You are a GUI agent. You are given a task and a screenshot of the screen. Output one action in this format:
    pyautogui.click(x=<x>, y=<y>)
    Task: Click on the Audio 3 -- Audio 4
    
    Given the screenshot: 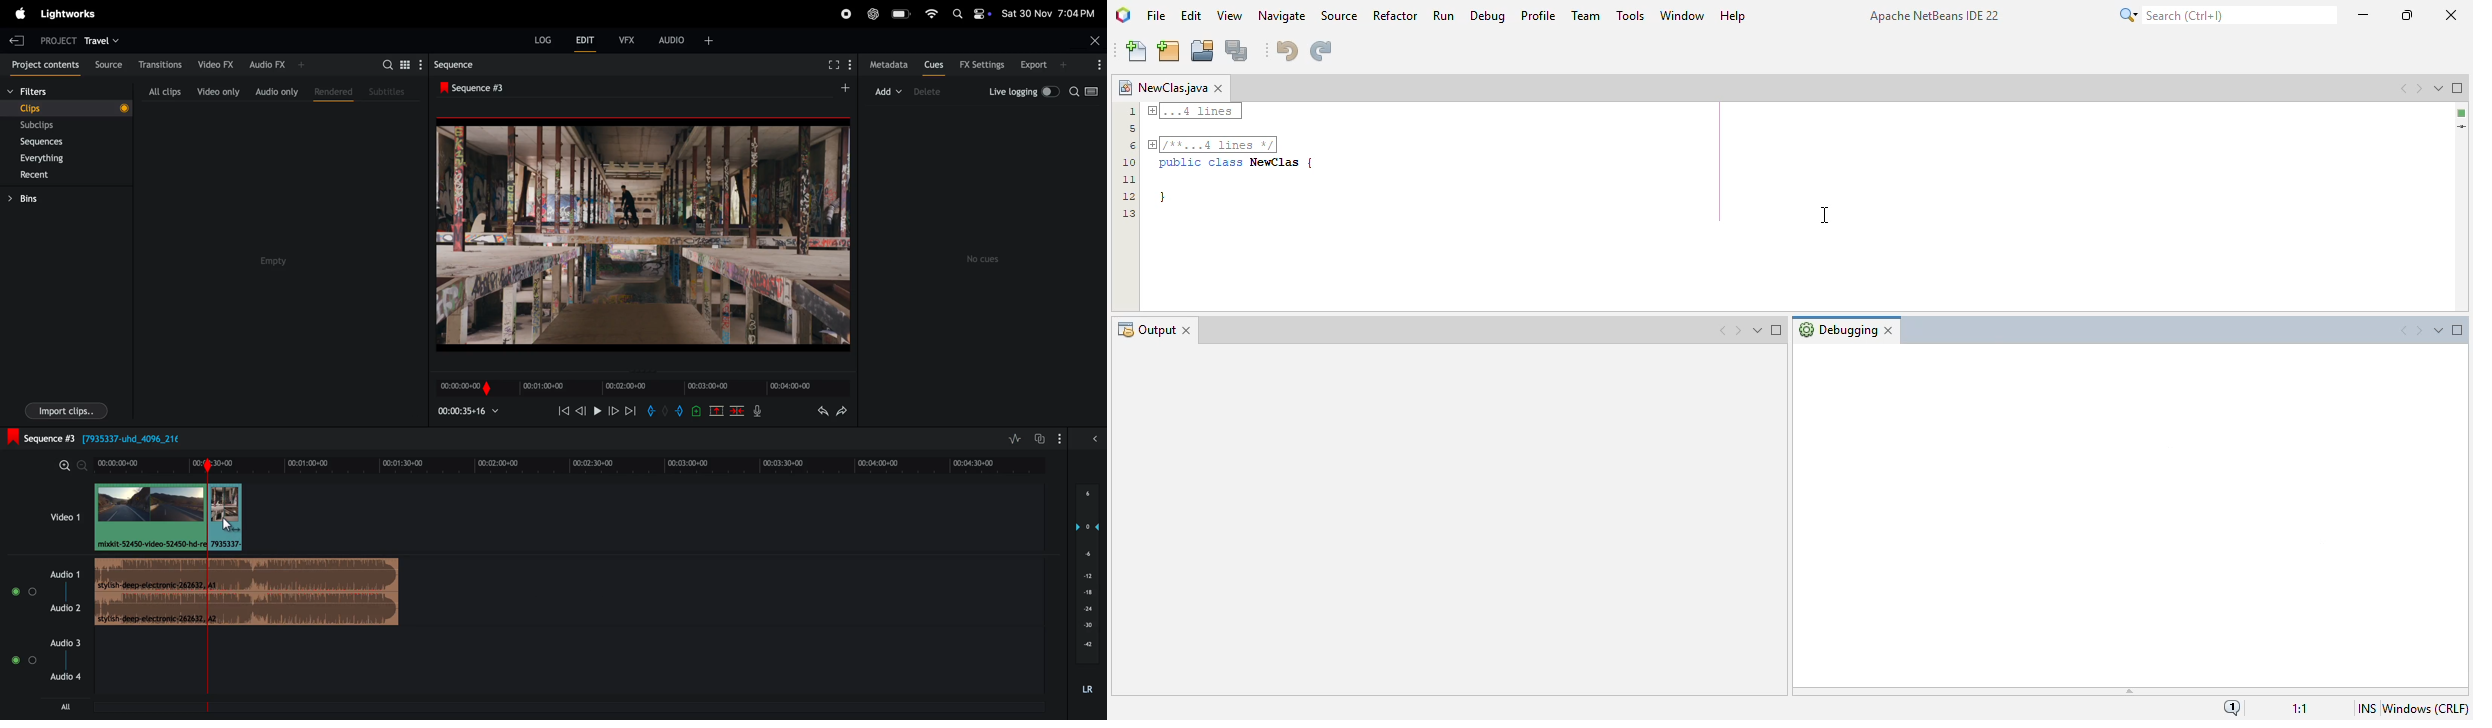 What is the action you would take?
    pyautogui.click(x=63, y=659)
    